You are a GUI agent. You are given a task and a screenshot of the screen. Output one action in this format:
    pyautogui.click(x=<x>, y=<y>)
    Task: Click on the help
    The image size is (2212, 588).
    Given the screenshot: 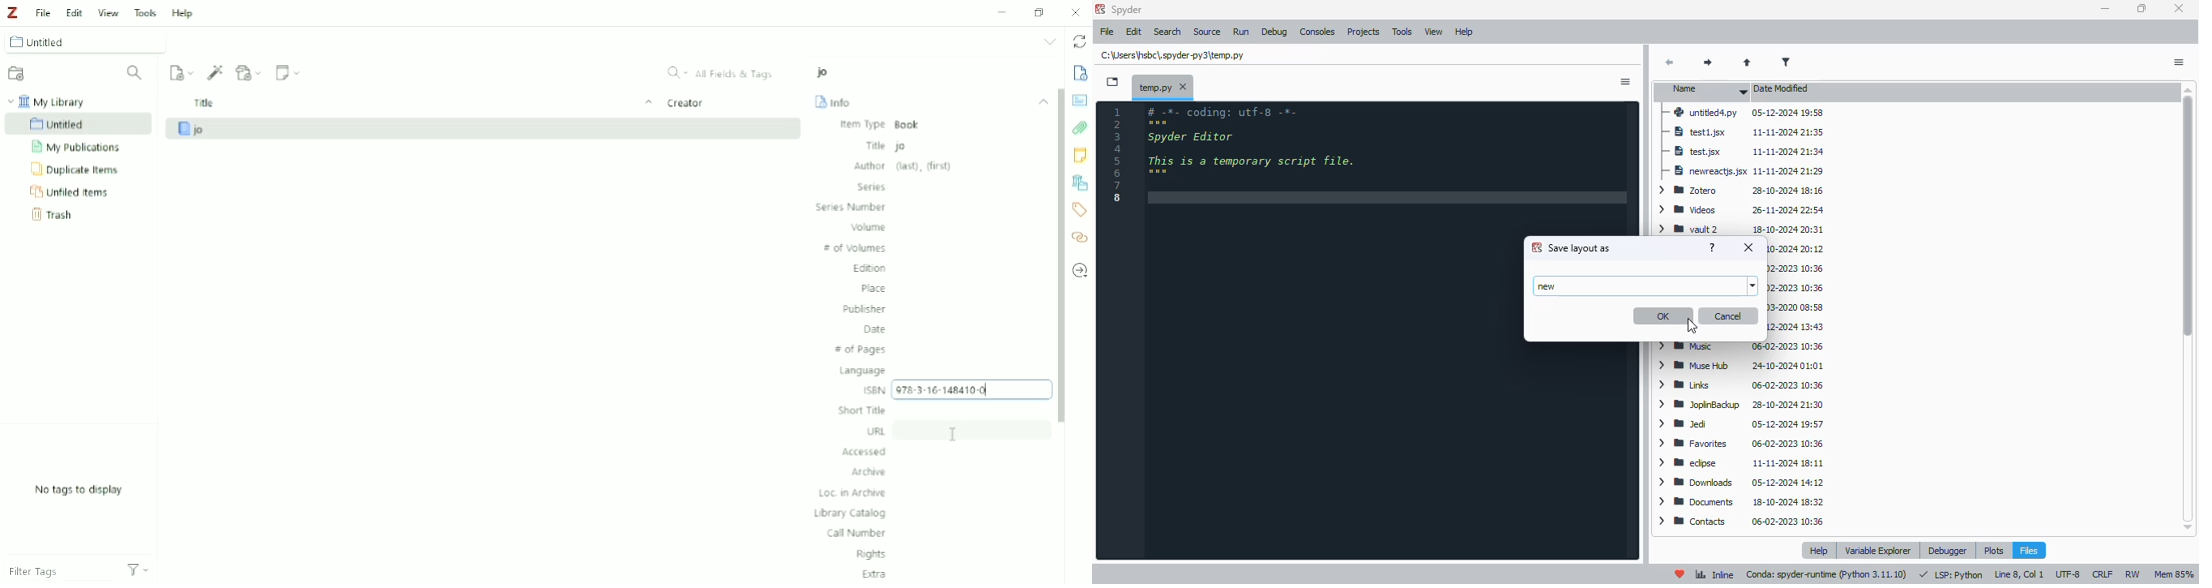 What is the action you would take?
    pyautogui.click(x=1820, y=550)
    